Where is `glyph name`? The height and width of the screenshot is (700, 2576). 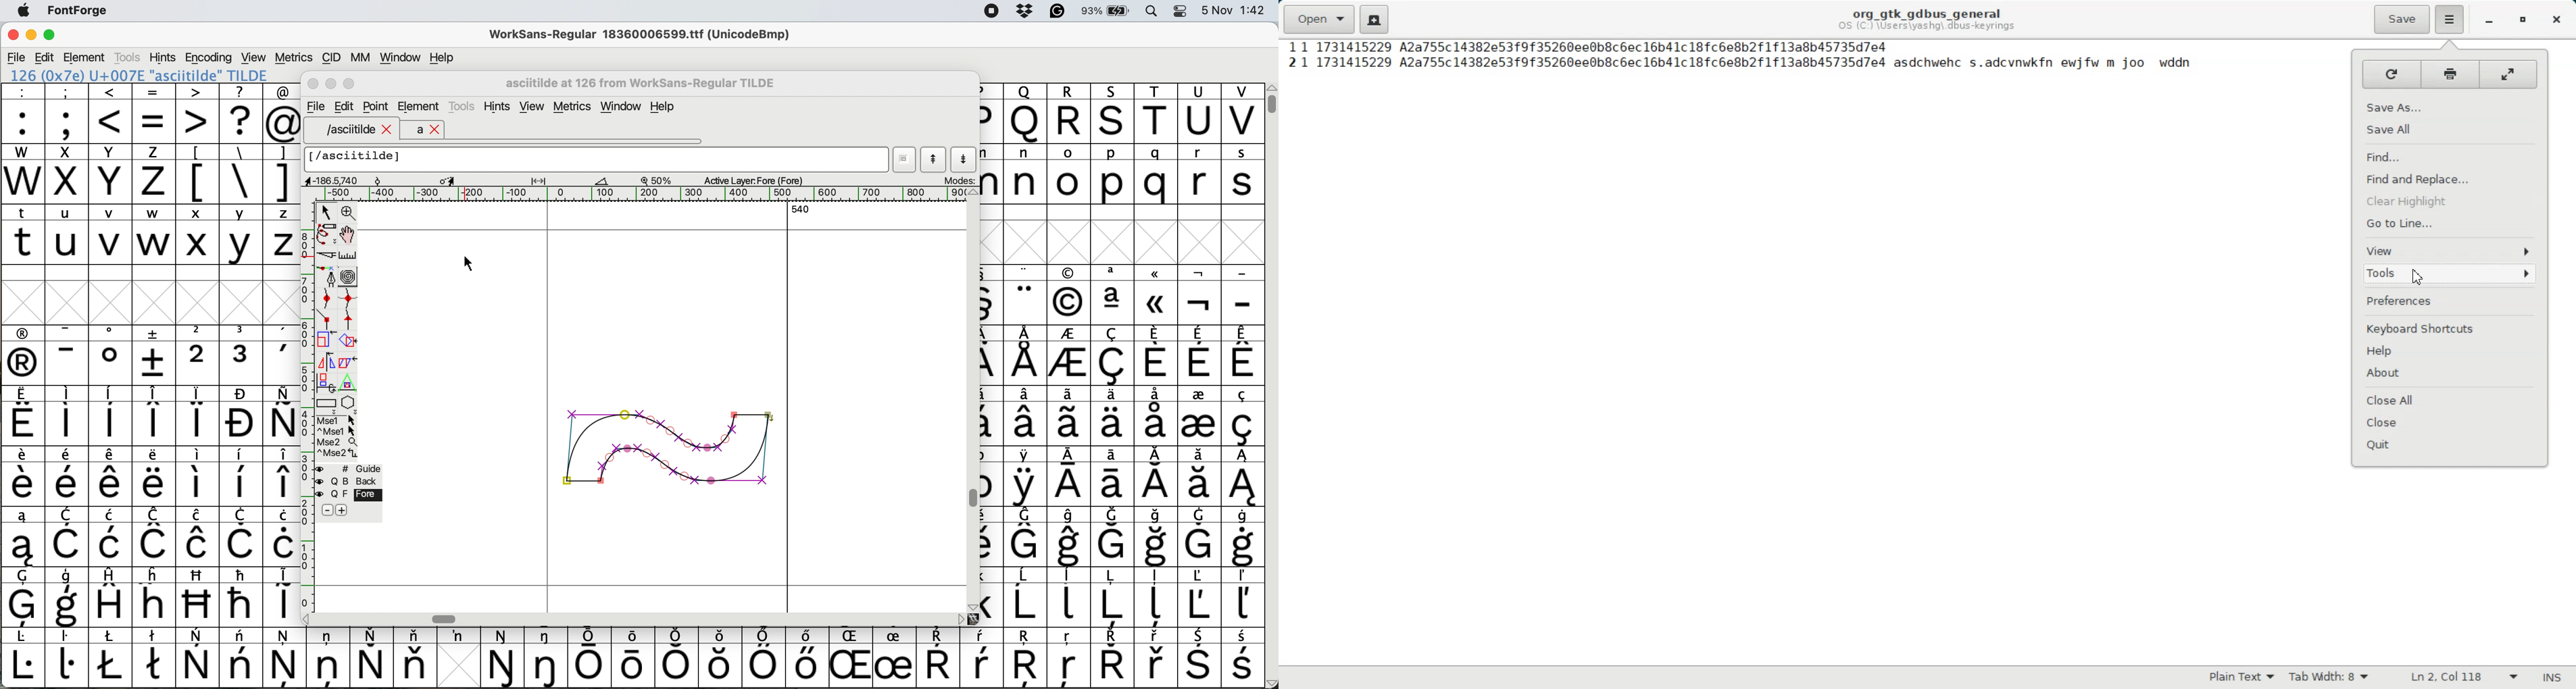 glyph name is located at coordinates (597, 160).